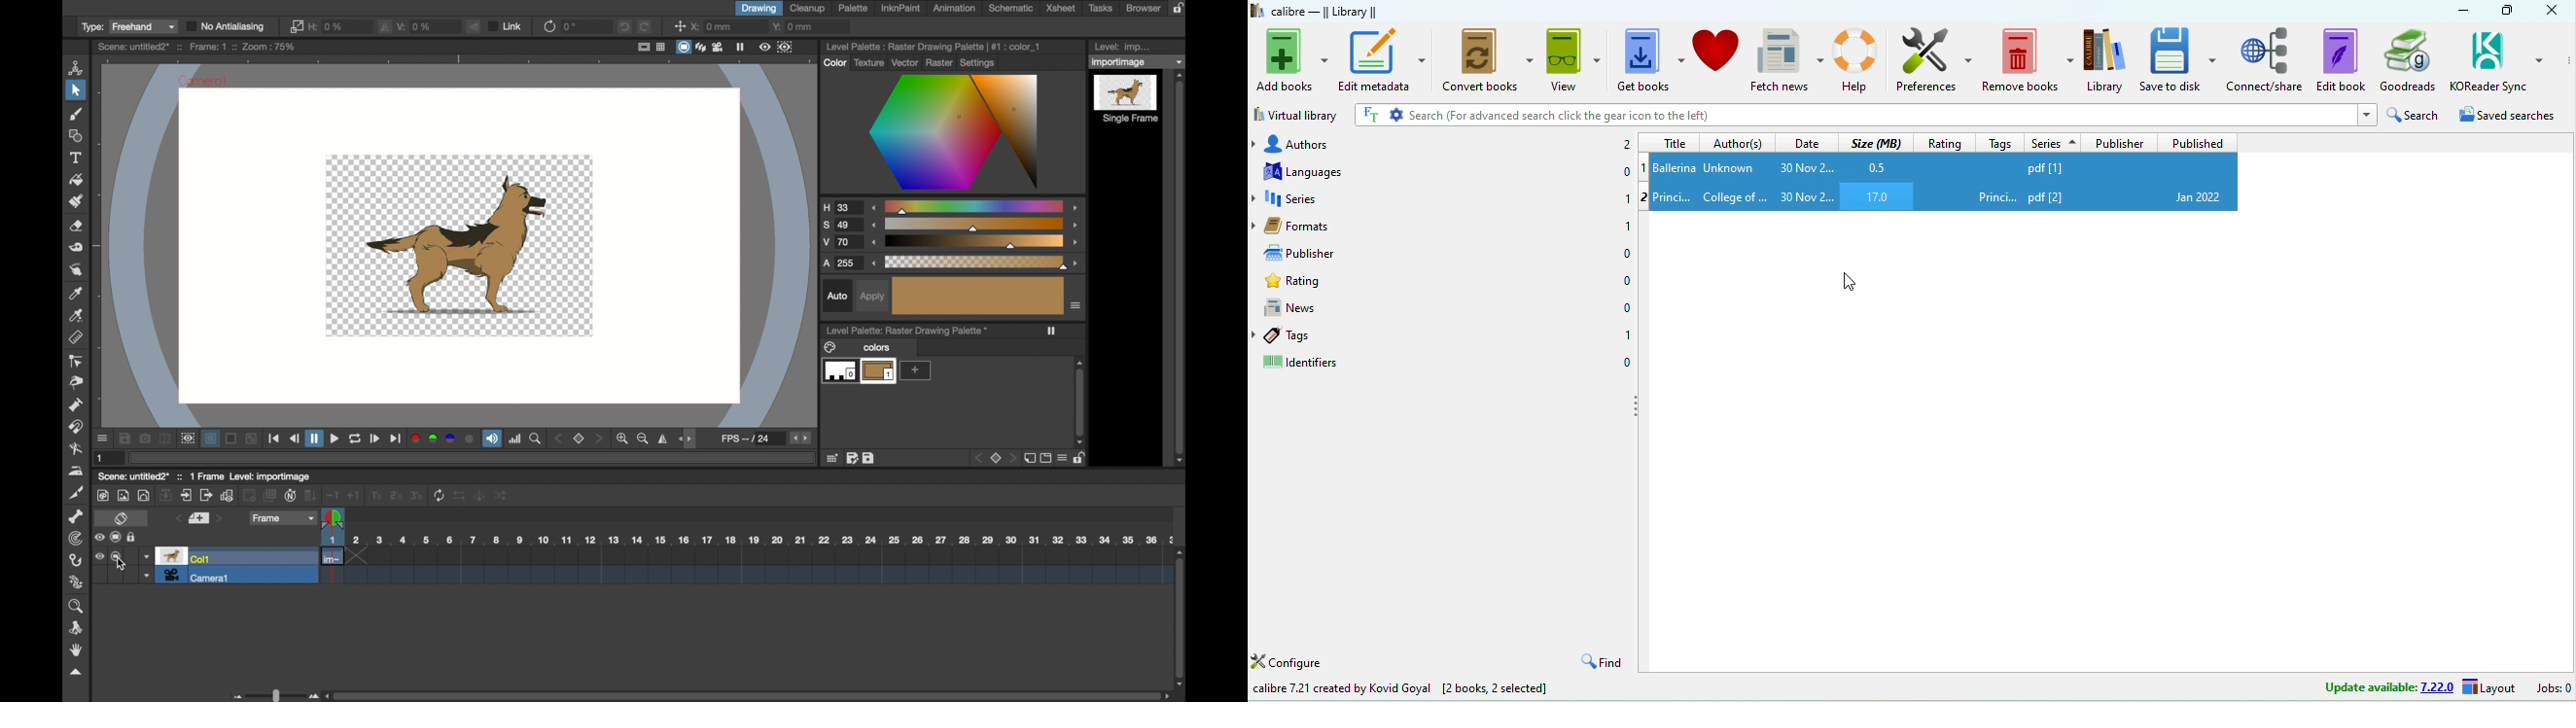 The image size is (2576, 728). I want to click on -1, so click(333, 495).